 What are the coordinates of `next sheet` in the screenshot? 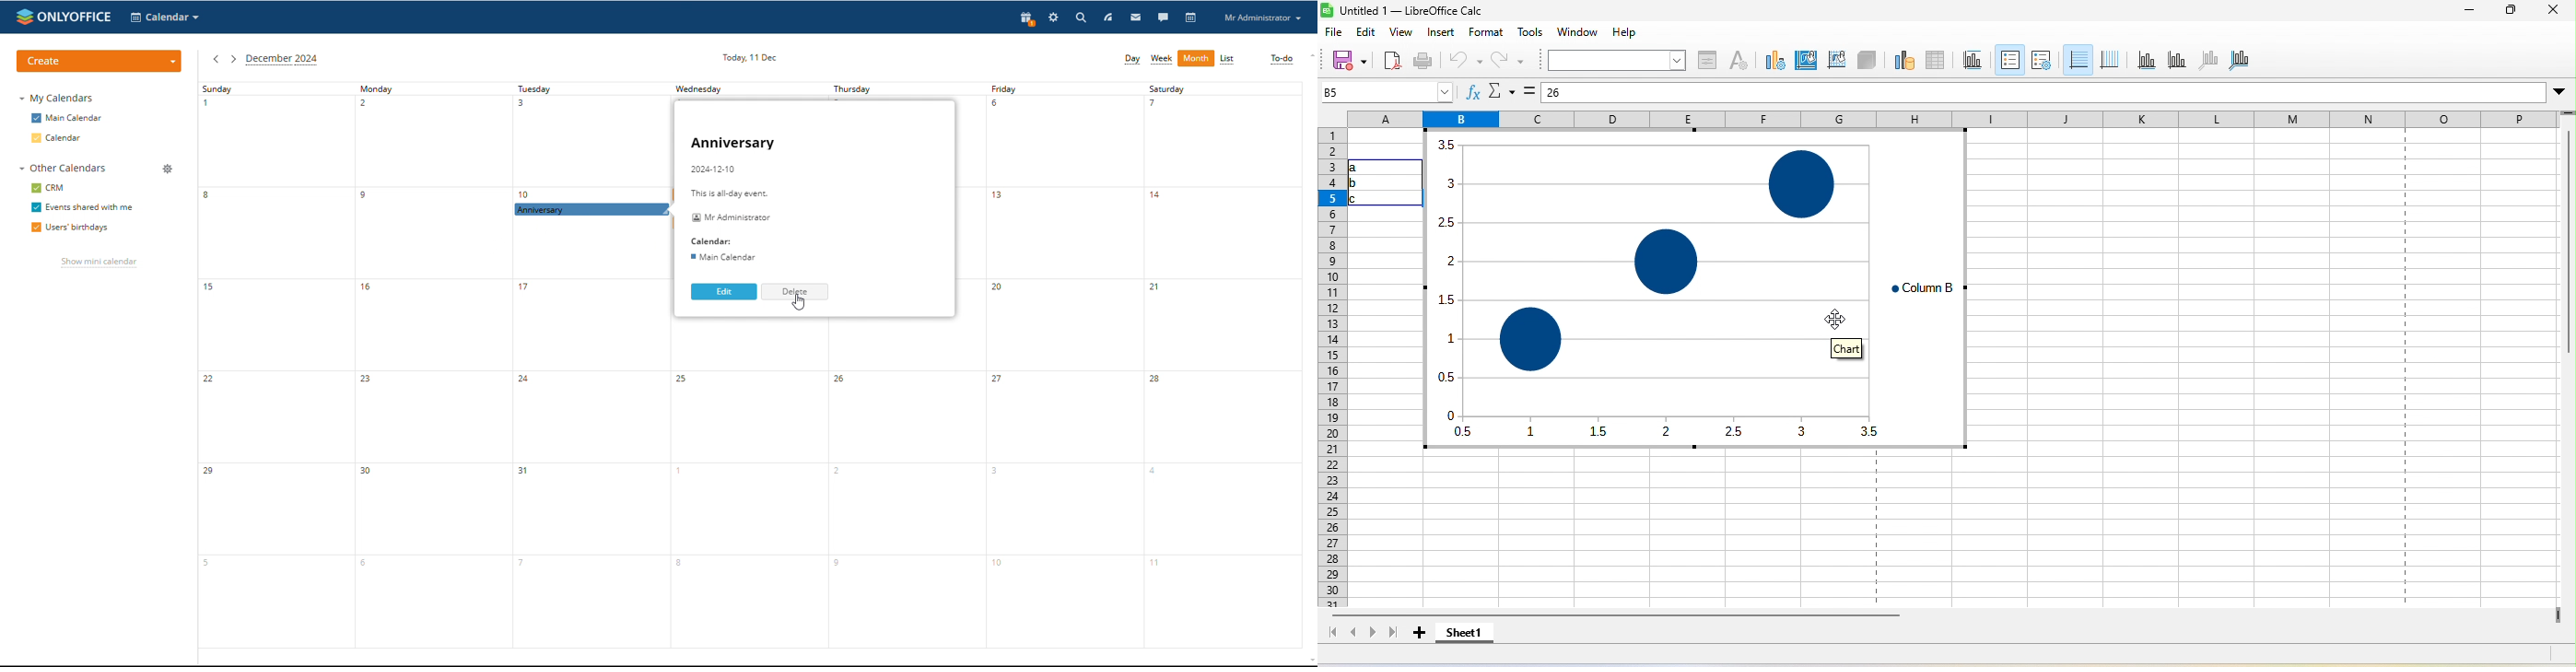 It's located at (1374, 637).